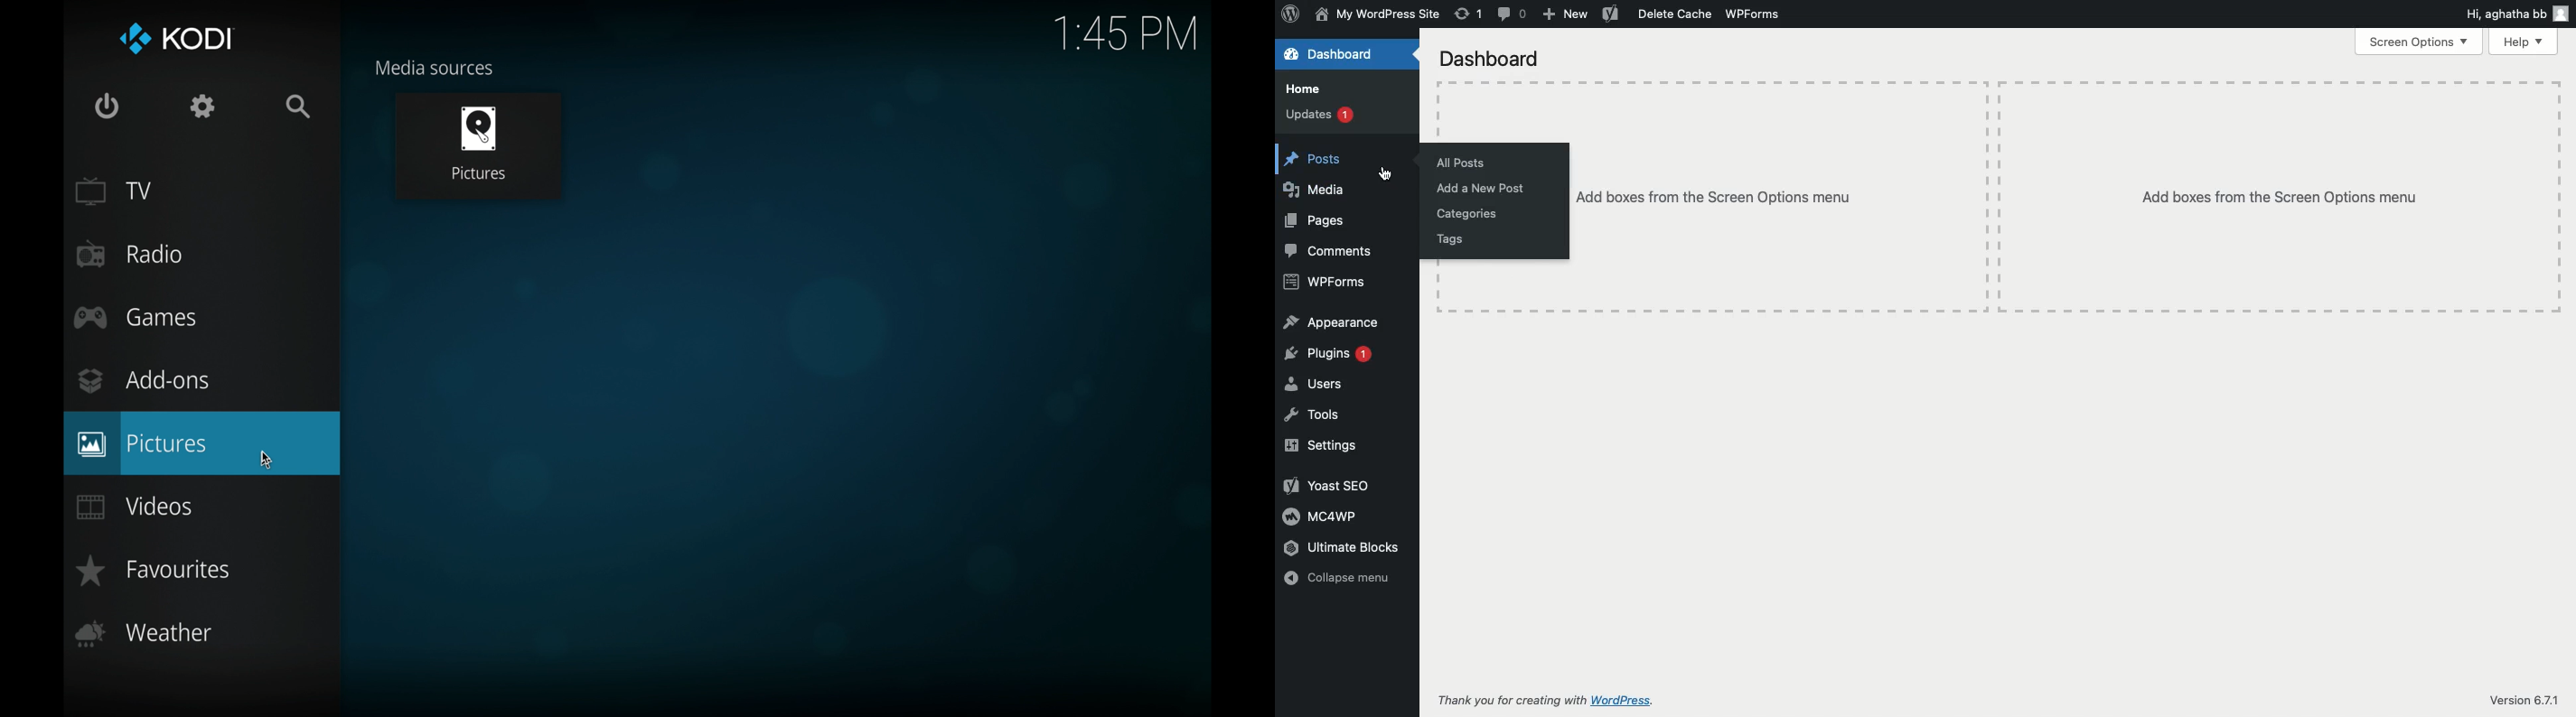 This screenshot has width=2576, height=728. What do you see at coordinates (1330, 250) in the screenshot?
I see `Comments` at bounding box center [1330, 250].